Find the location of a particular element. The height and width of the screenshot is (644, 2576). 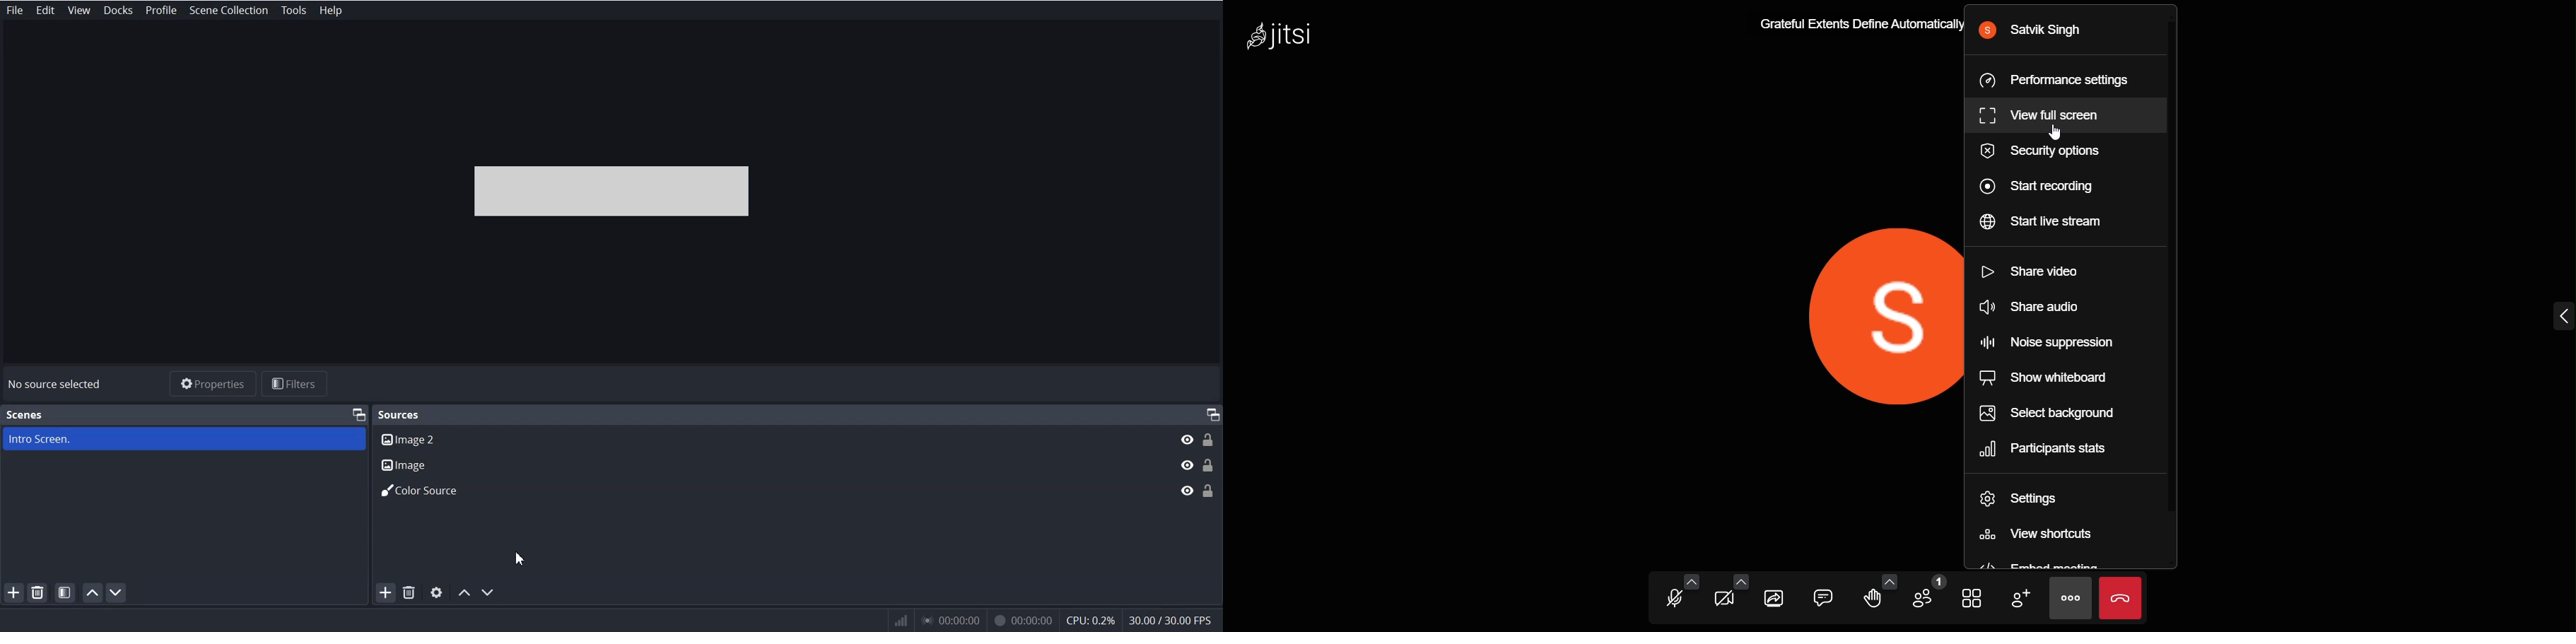

No source selected is located at coordinates (55, 384).